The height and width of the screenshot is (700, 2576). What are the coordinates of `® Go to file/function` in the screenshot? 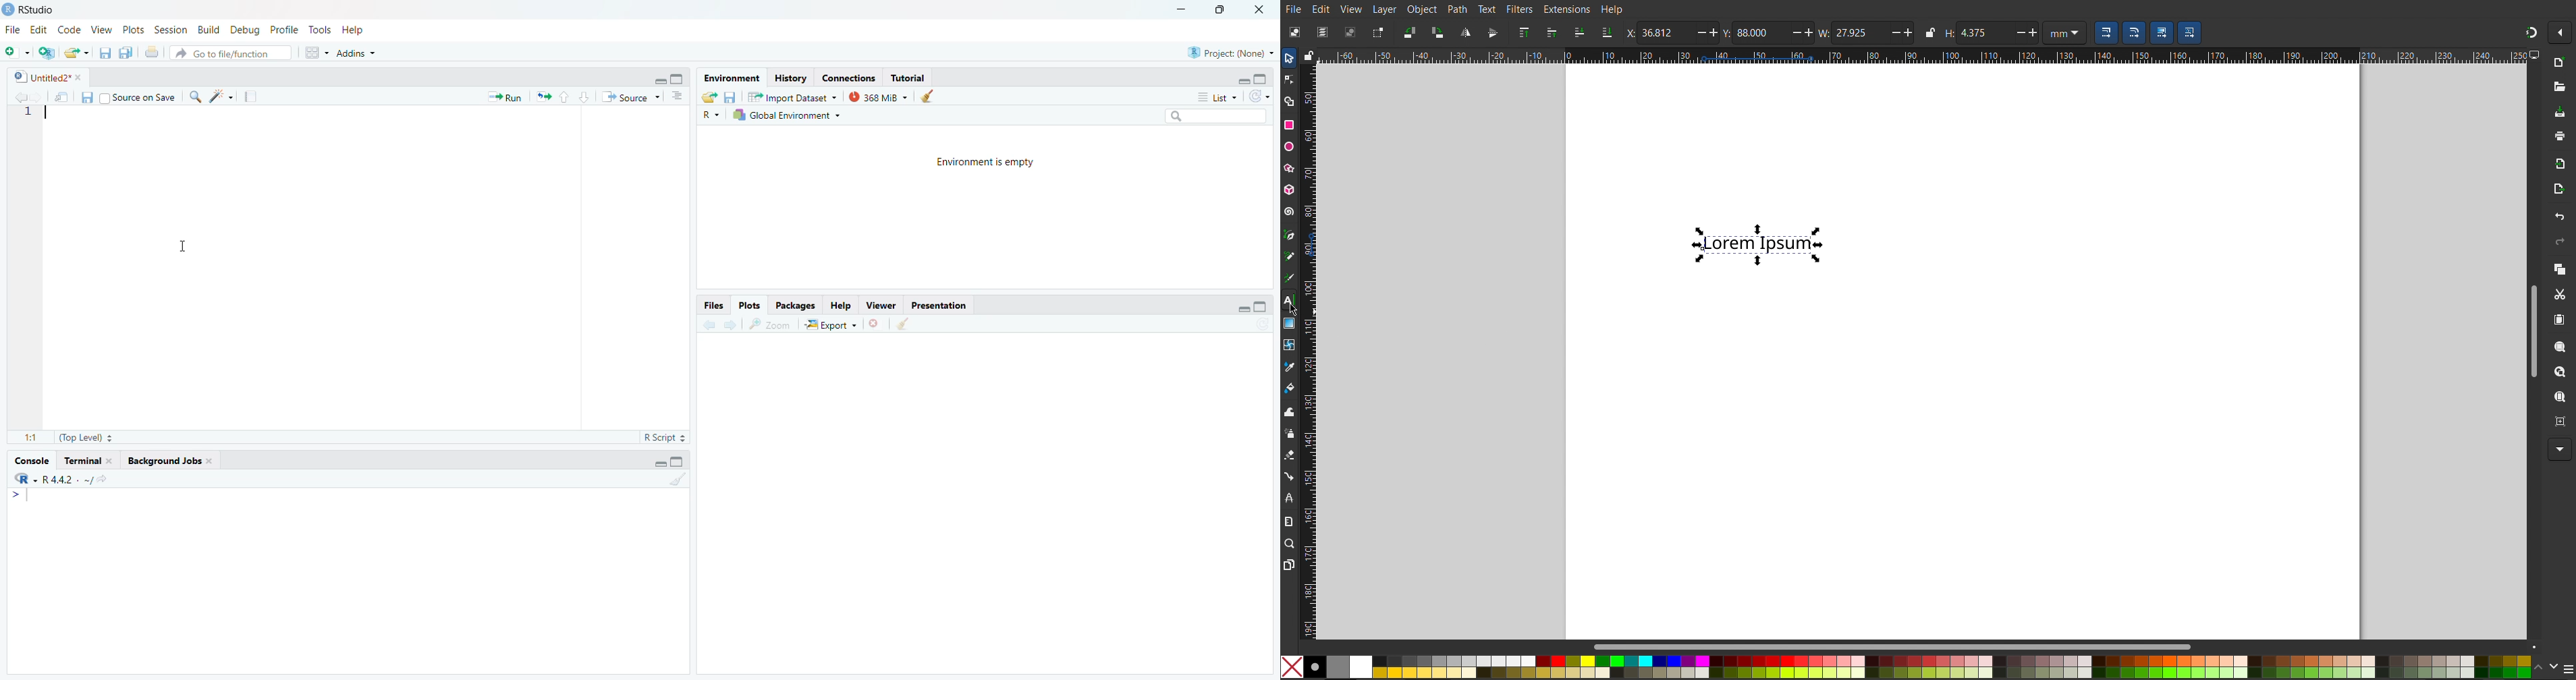 It's located at (221, 54).